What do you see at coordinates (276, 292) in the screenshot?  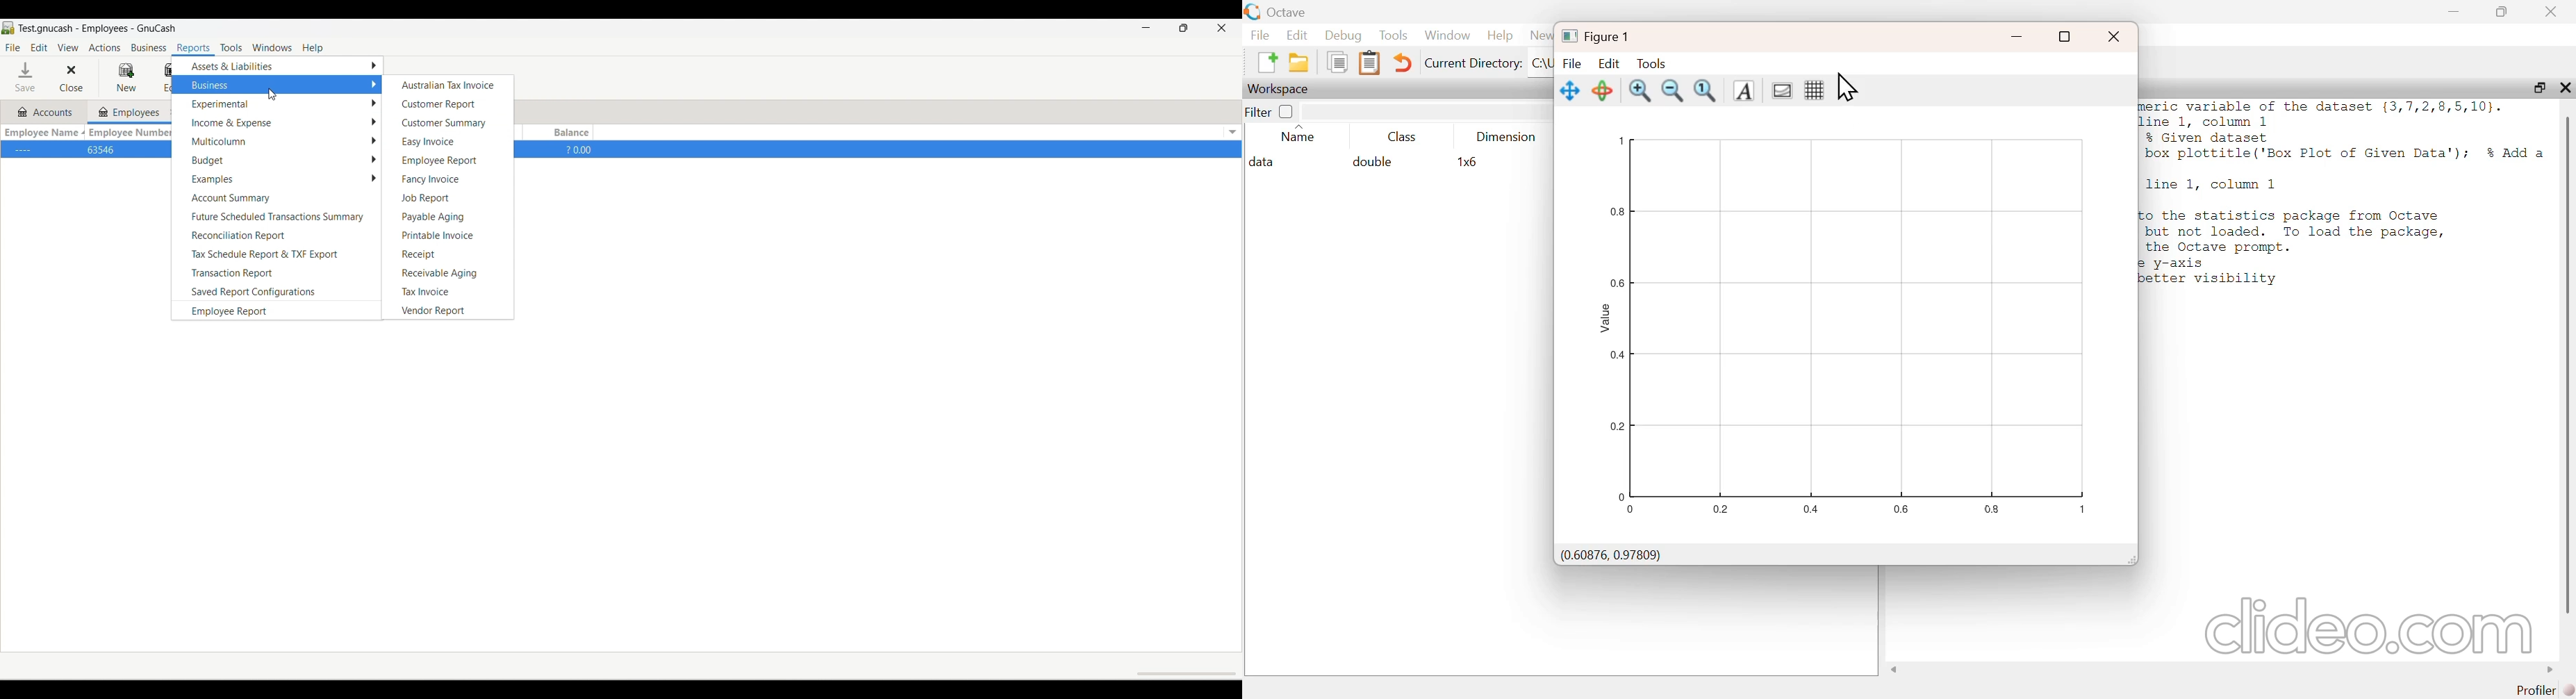 I see `Saved report configurations` at bounding box center [276, 292].